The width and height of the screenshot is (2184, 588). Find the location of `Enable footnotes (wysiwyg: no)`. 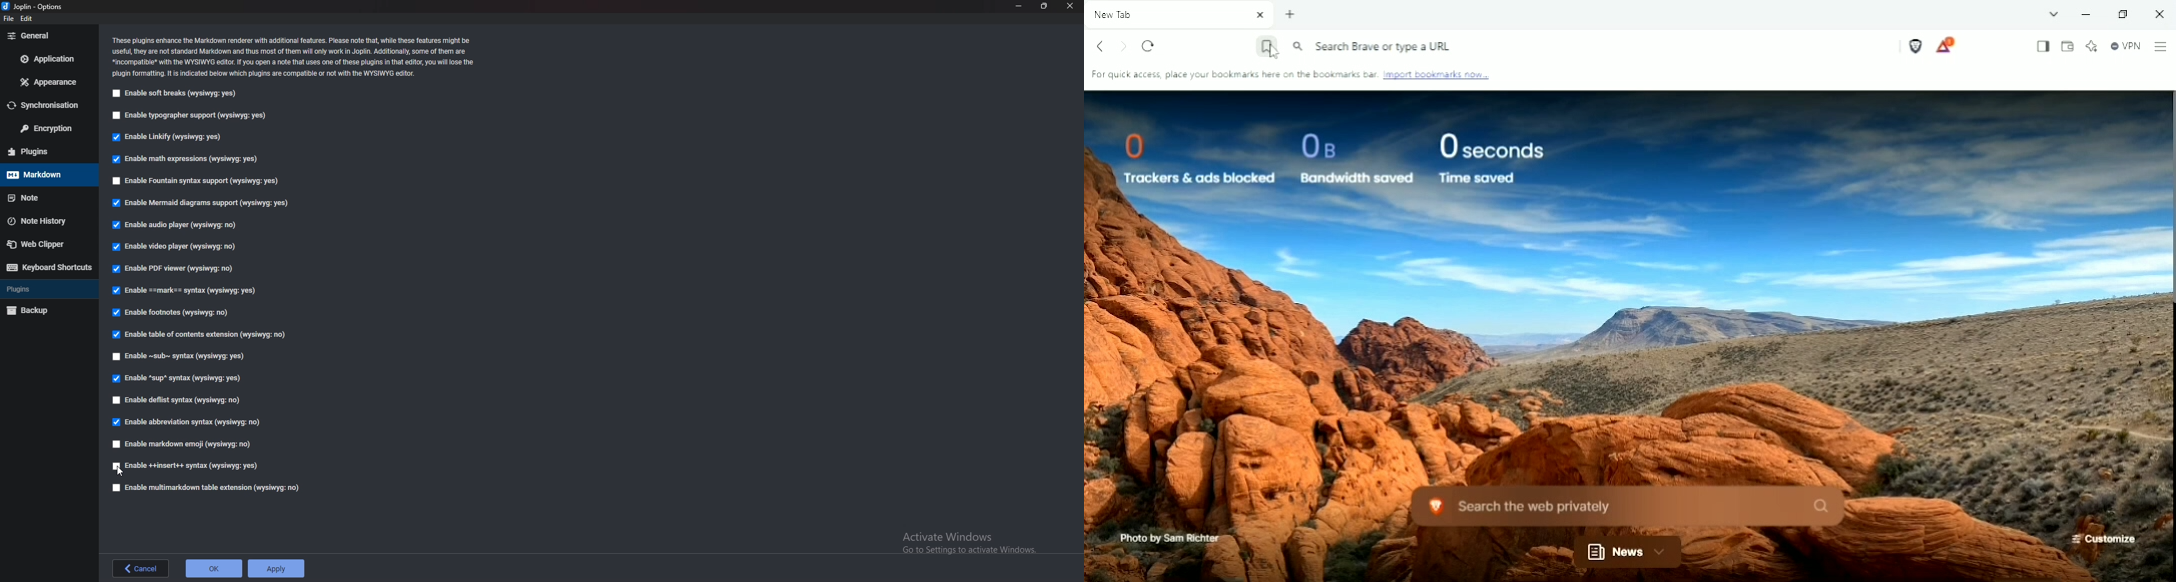

Enable footnotes (wysiwyg: no) is located at coordinates (175, 311).